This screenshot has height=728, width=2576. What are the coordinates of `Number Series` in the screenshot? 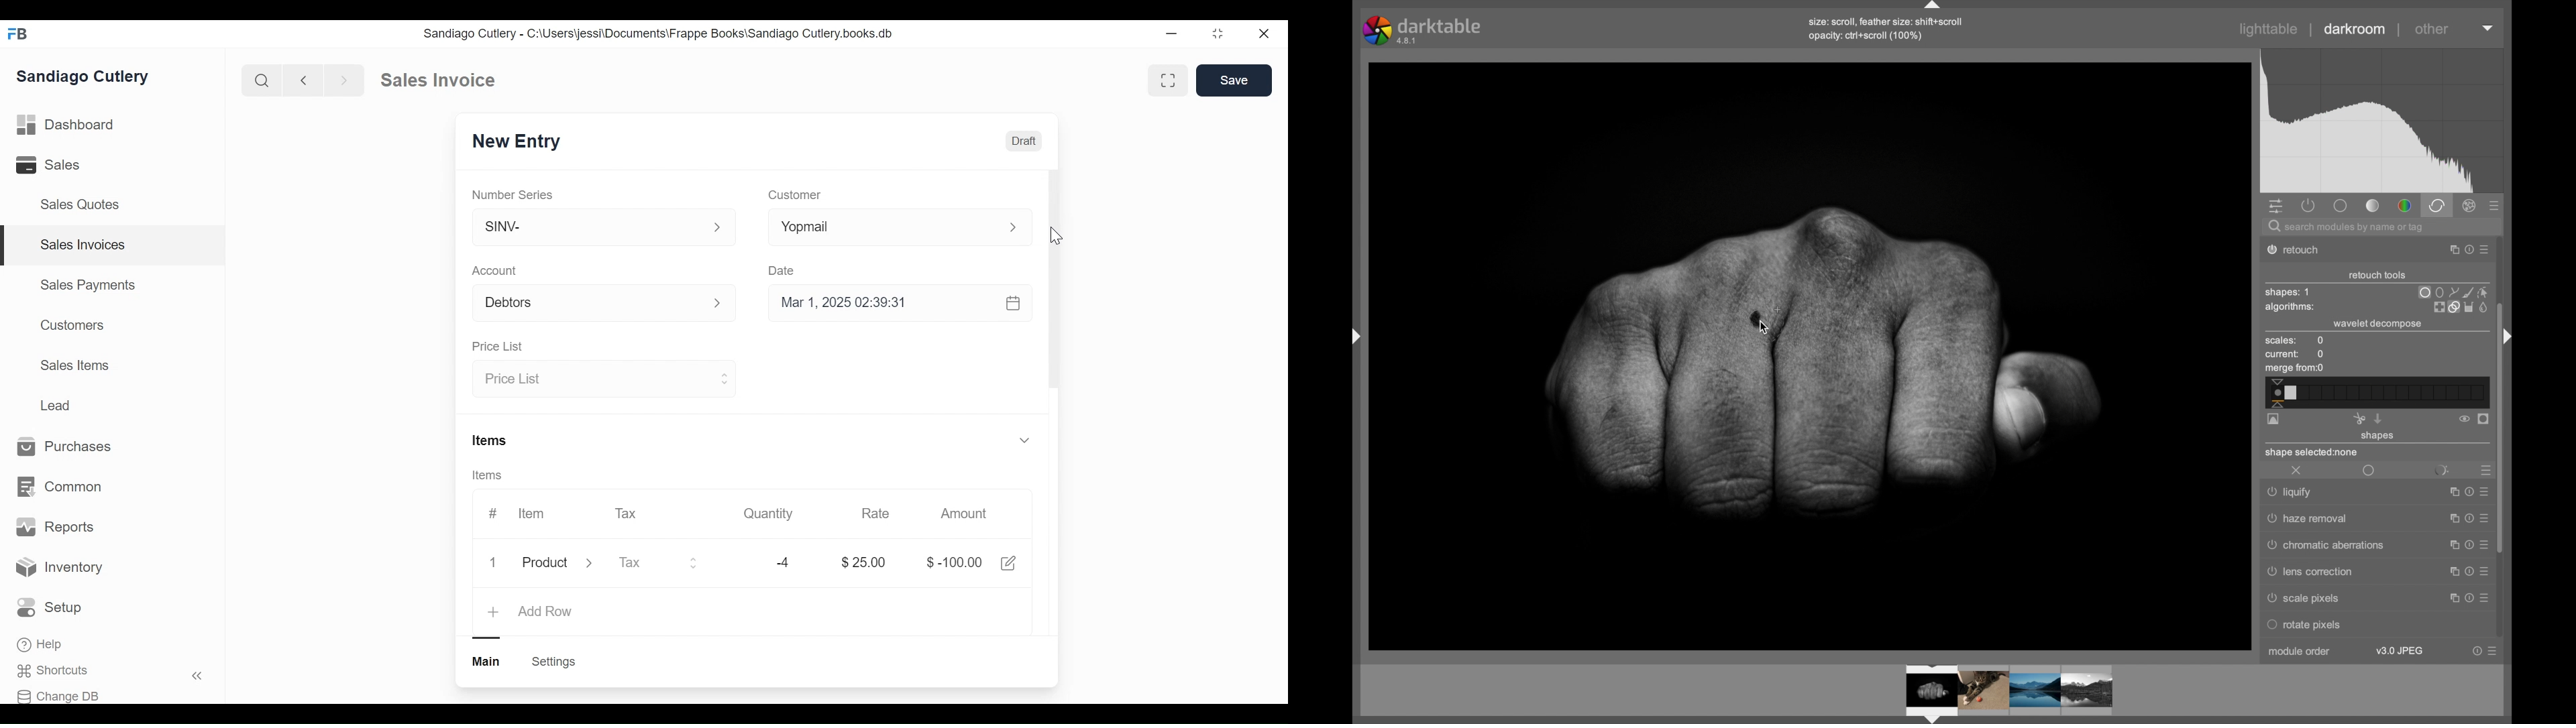 It's located at (512, 194).